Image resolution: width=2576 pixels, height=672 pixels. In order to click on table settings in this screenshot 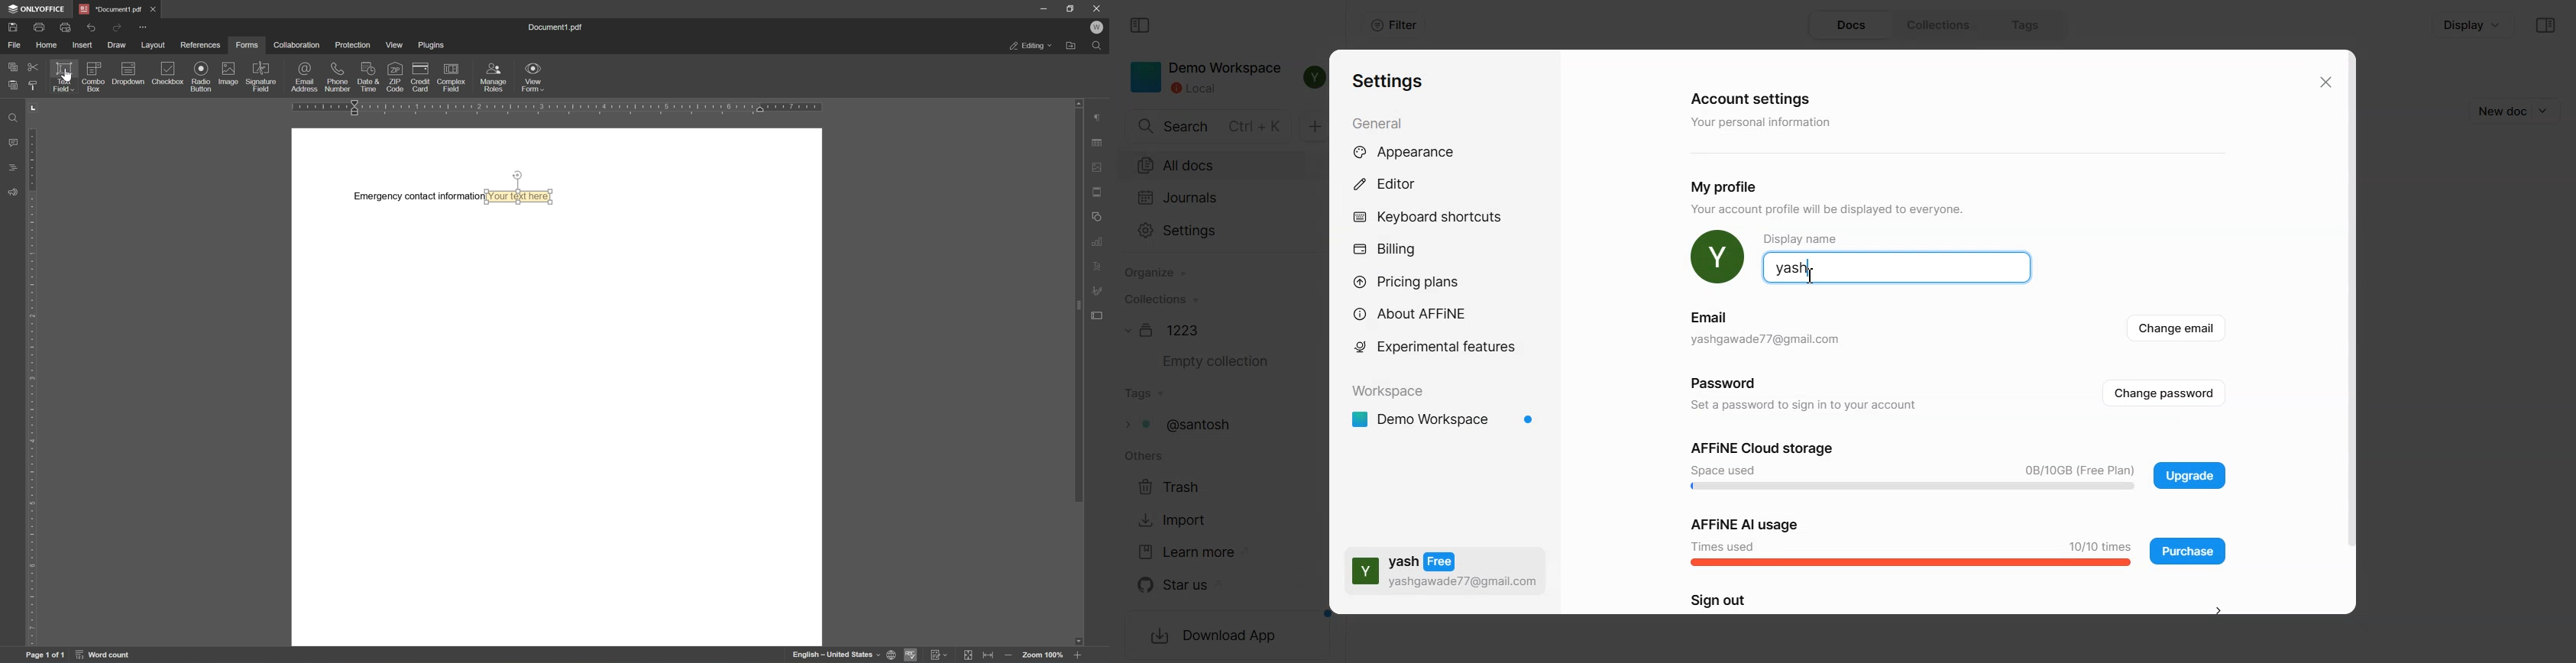, I will do `click(1099, 142)`.